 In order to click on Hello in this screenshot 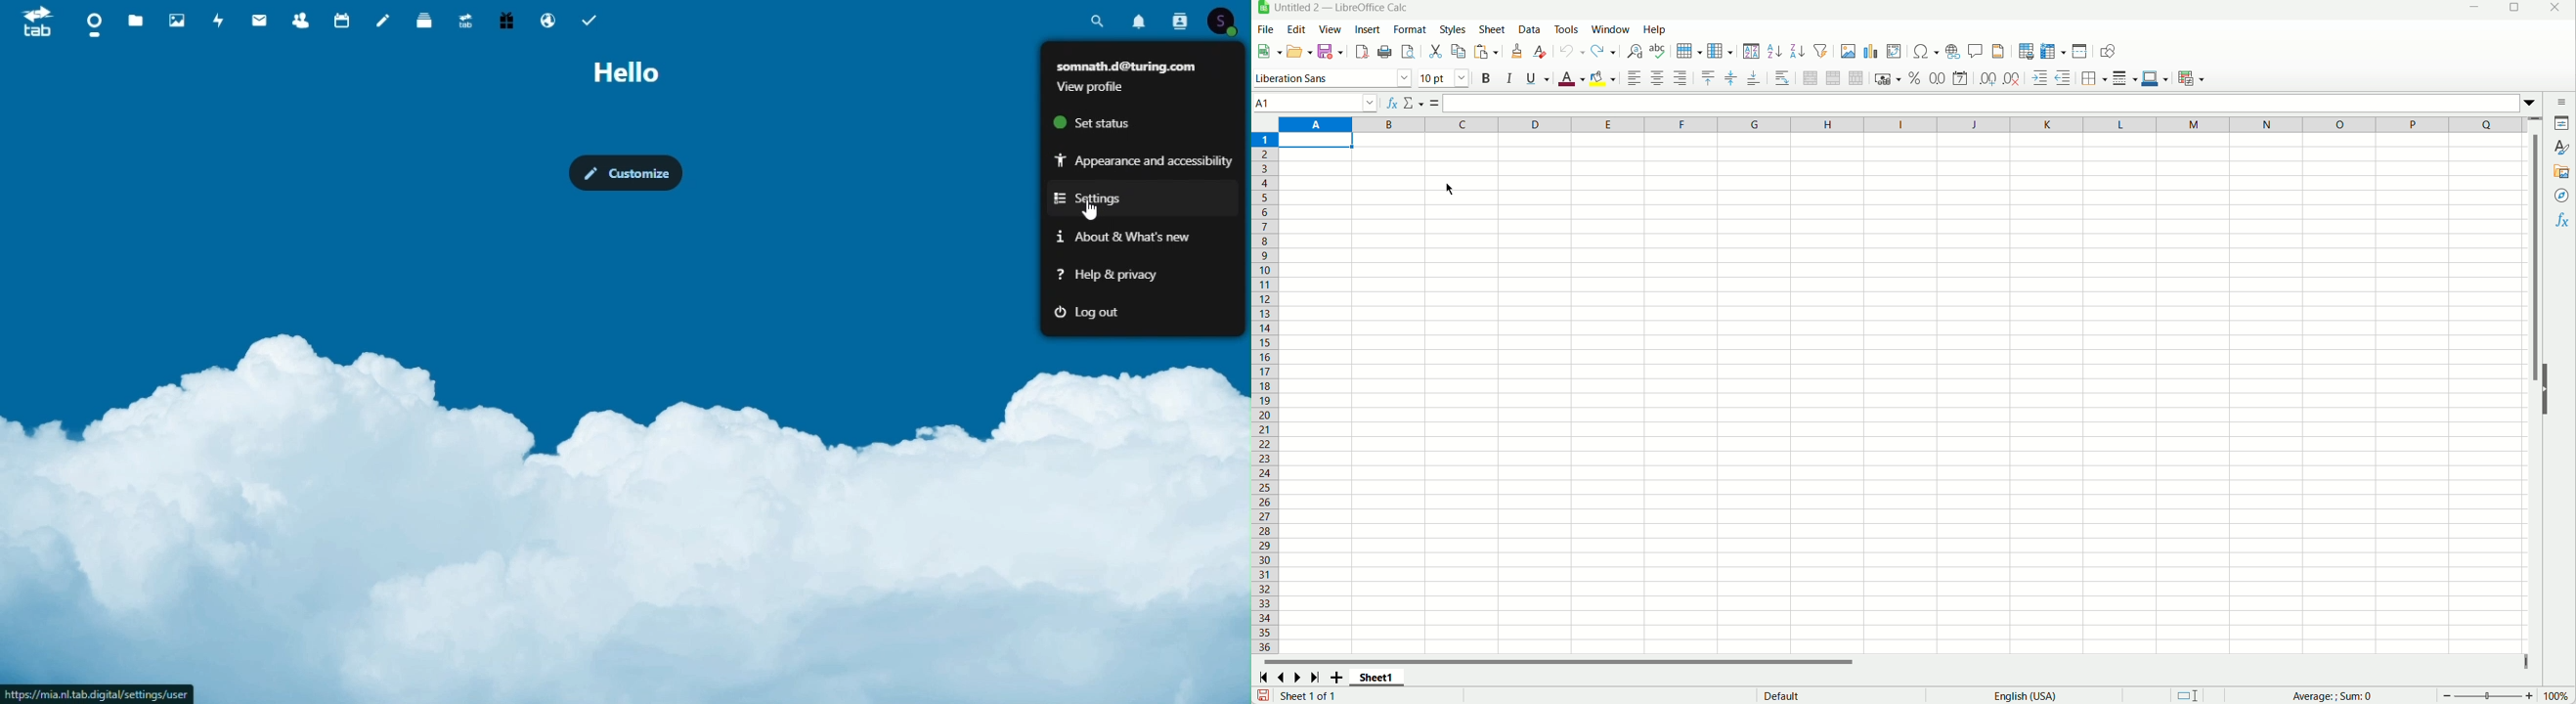, I will do `click(627, 72)`.